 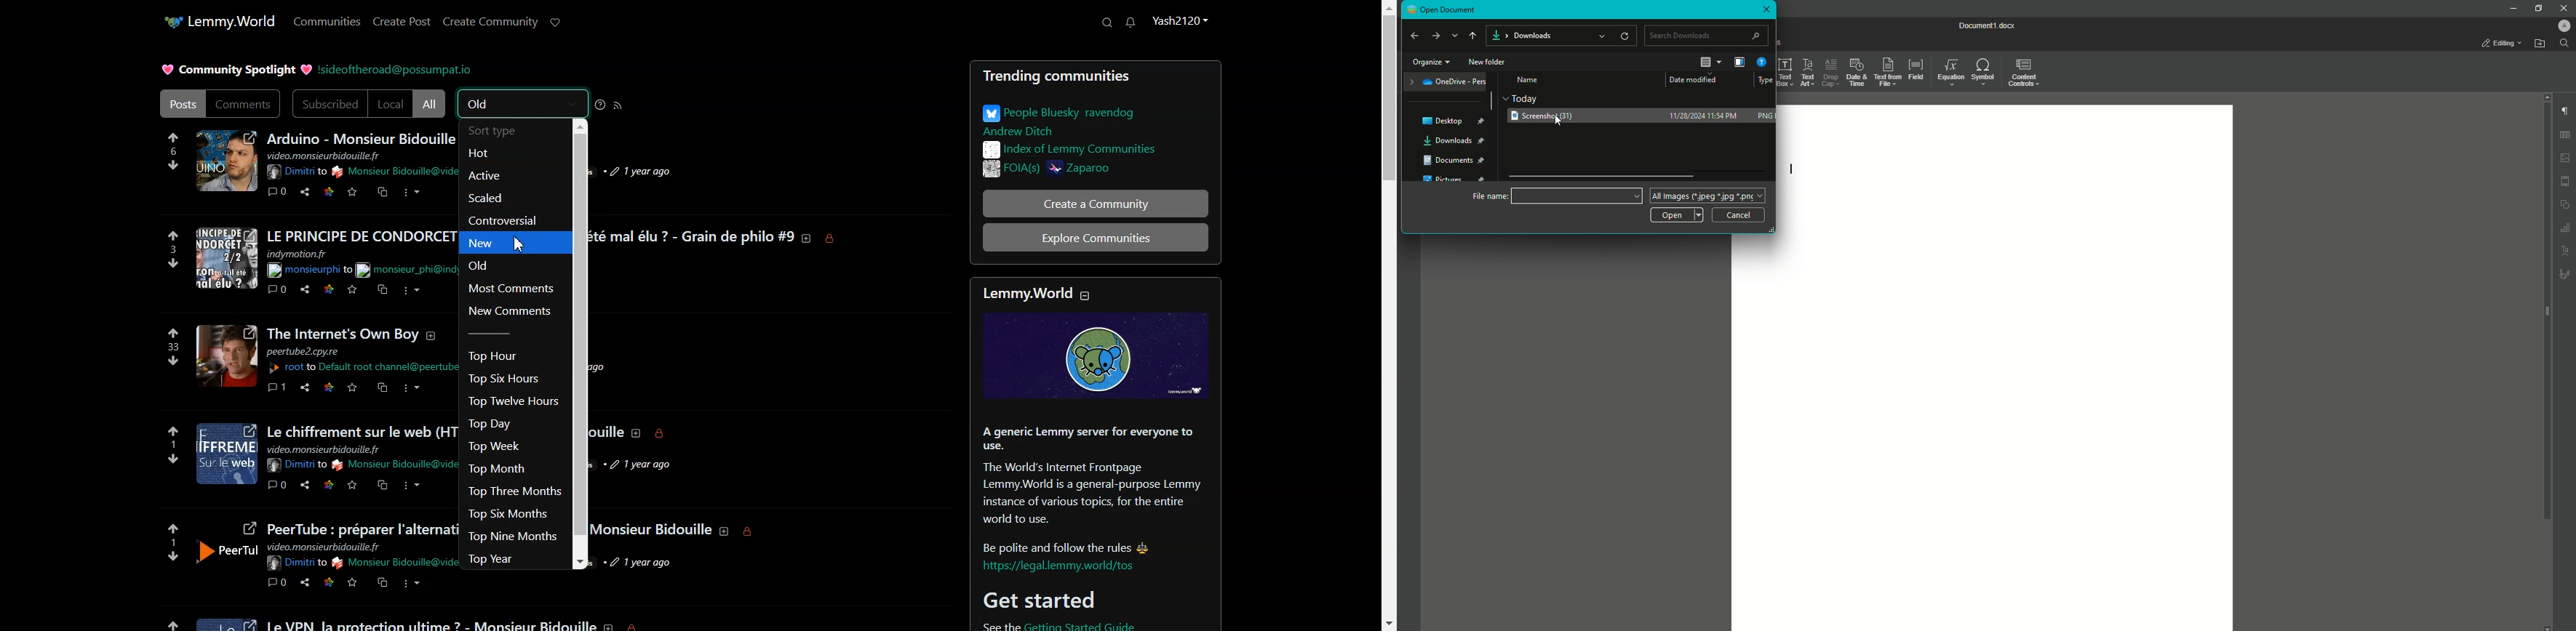 What do you see at coordinates (1917, 72) in the screenshot?
I see `Field` at bounding box center [1917, 72].